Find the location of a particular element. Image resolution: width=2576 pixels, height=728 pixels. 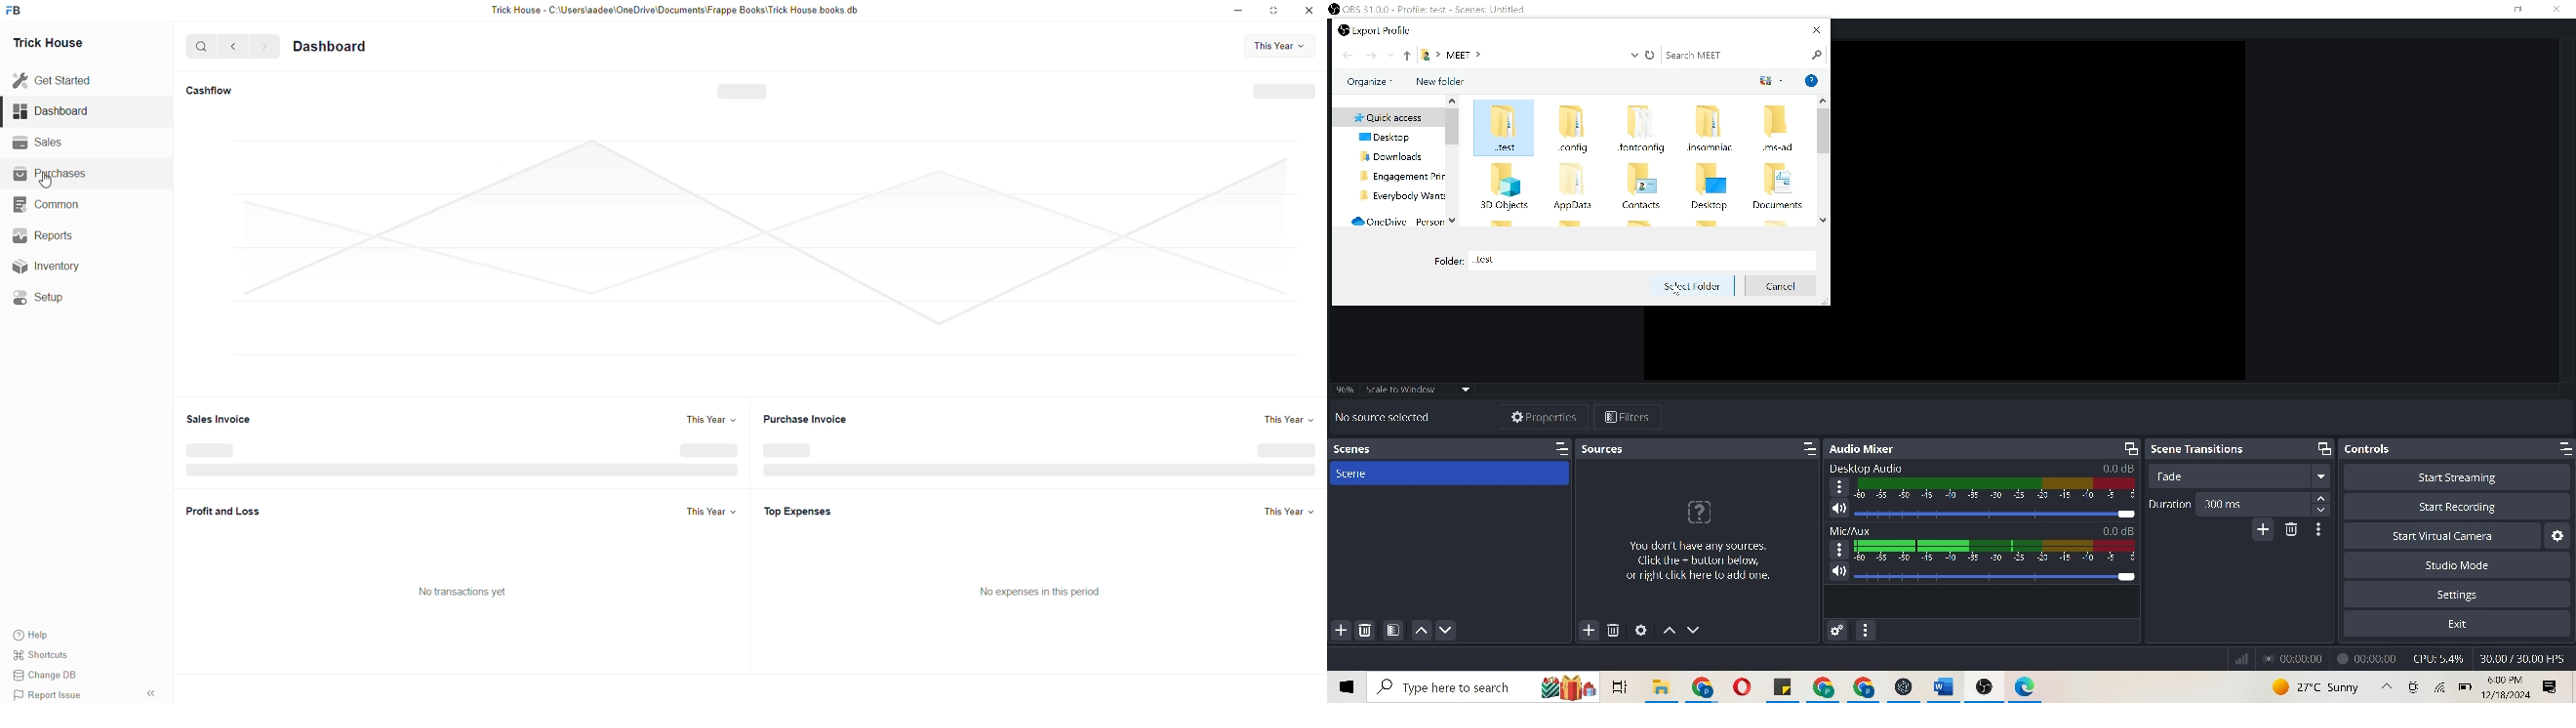

icon is located at coordinates (1989, 686).